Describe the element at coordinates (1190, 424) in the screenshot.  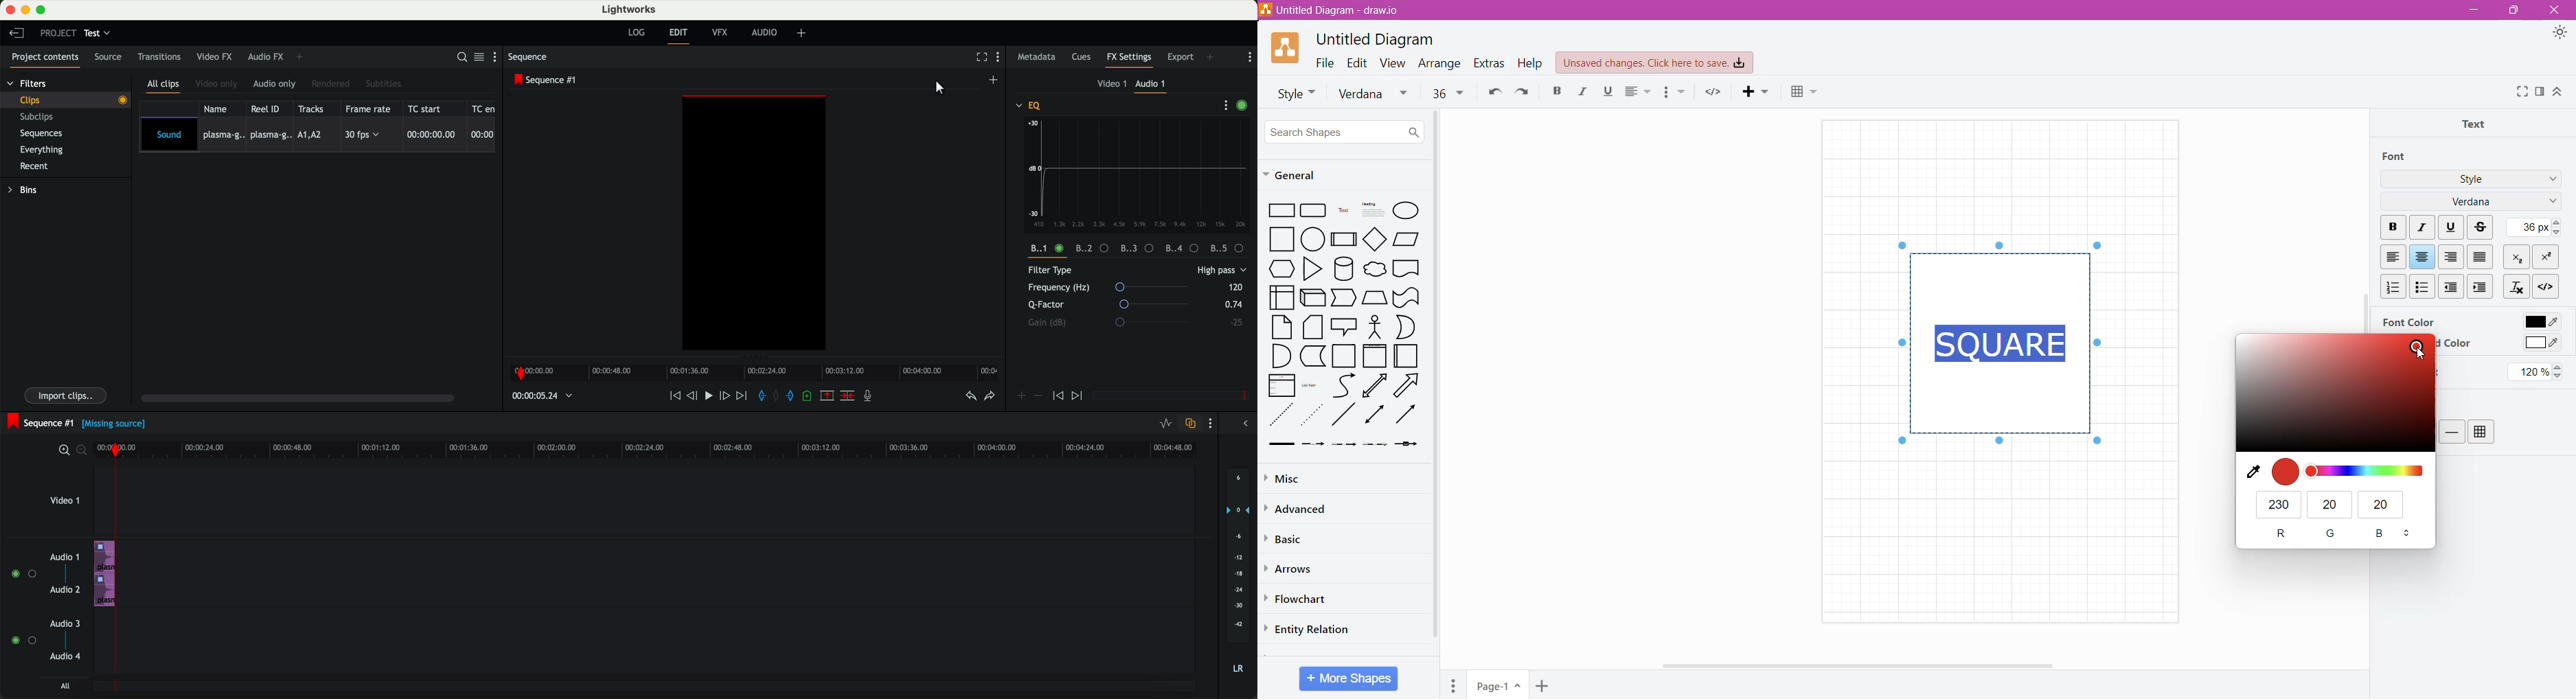
I see `toggle auto track sync` at that location.